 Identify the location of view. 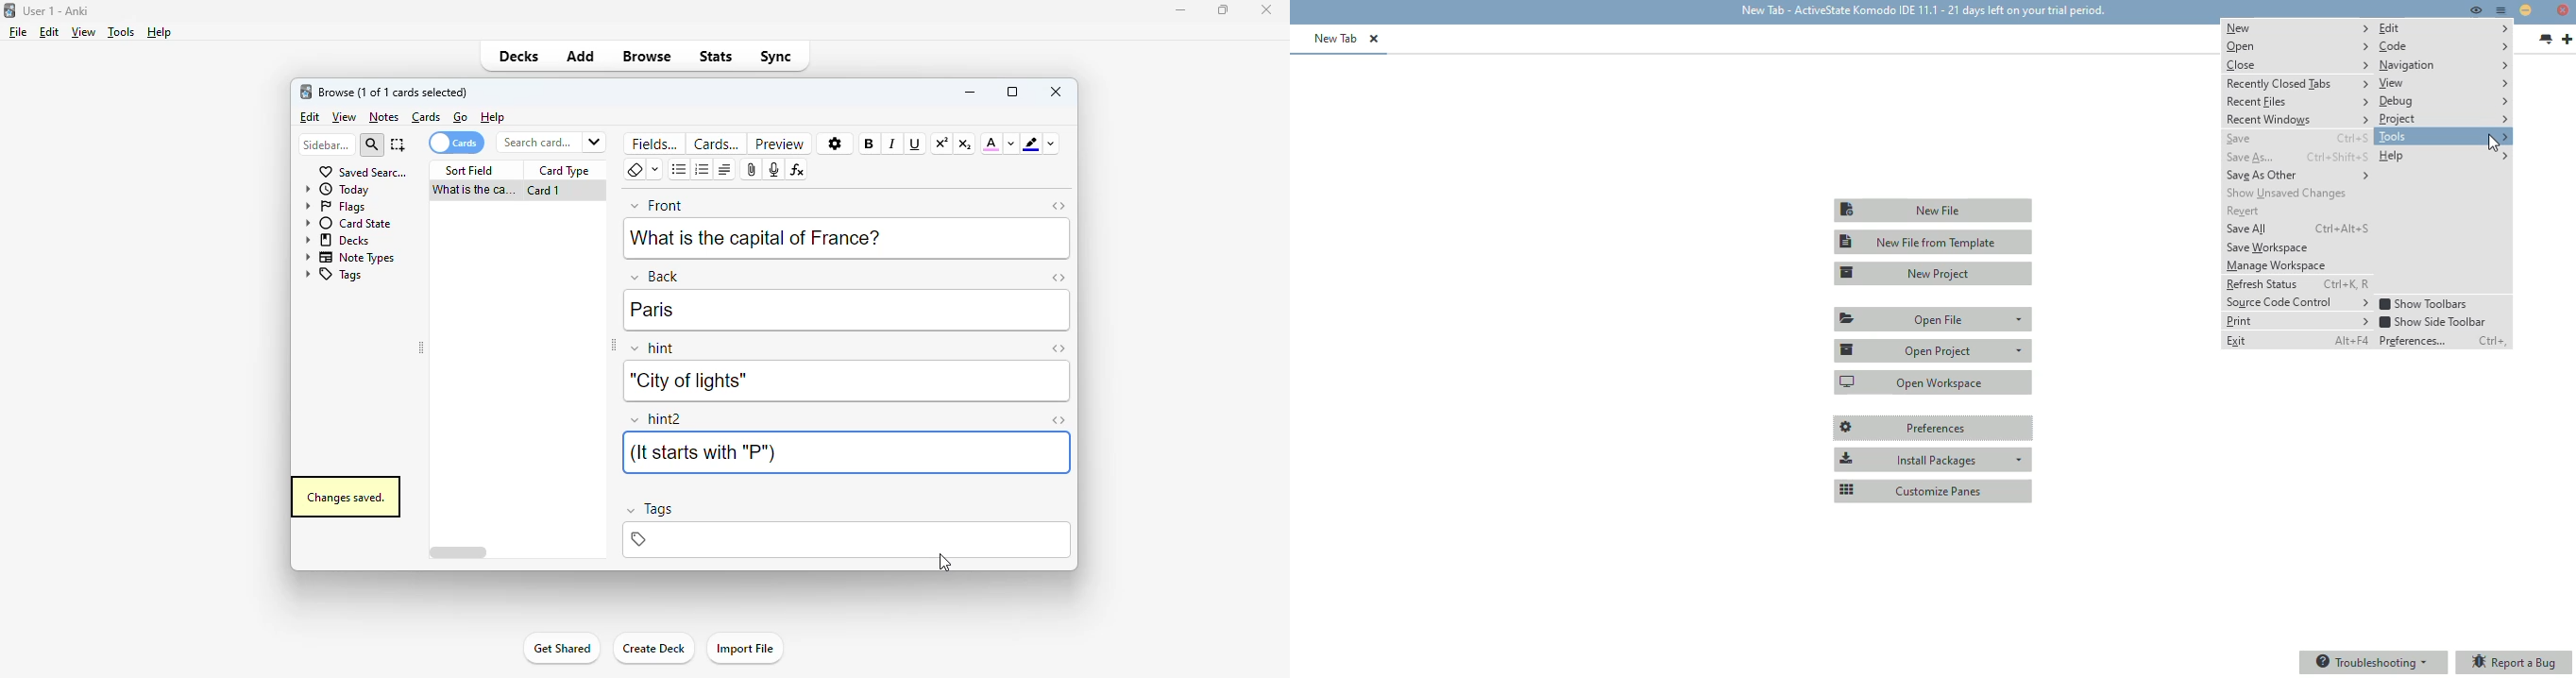
(345, 118).